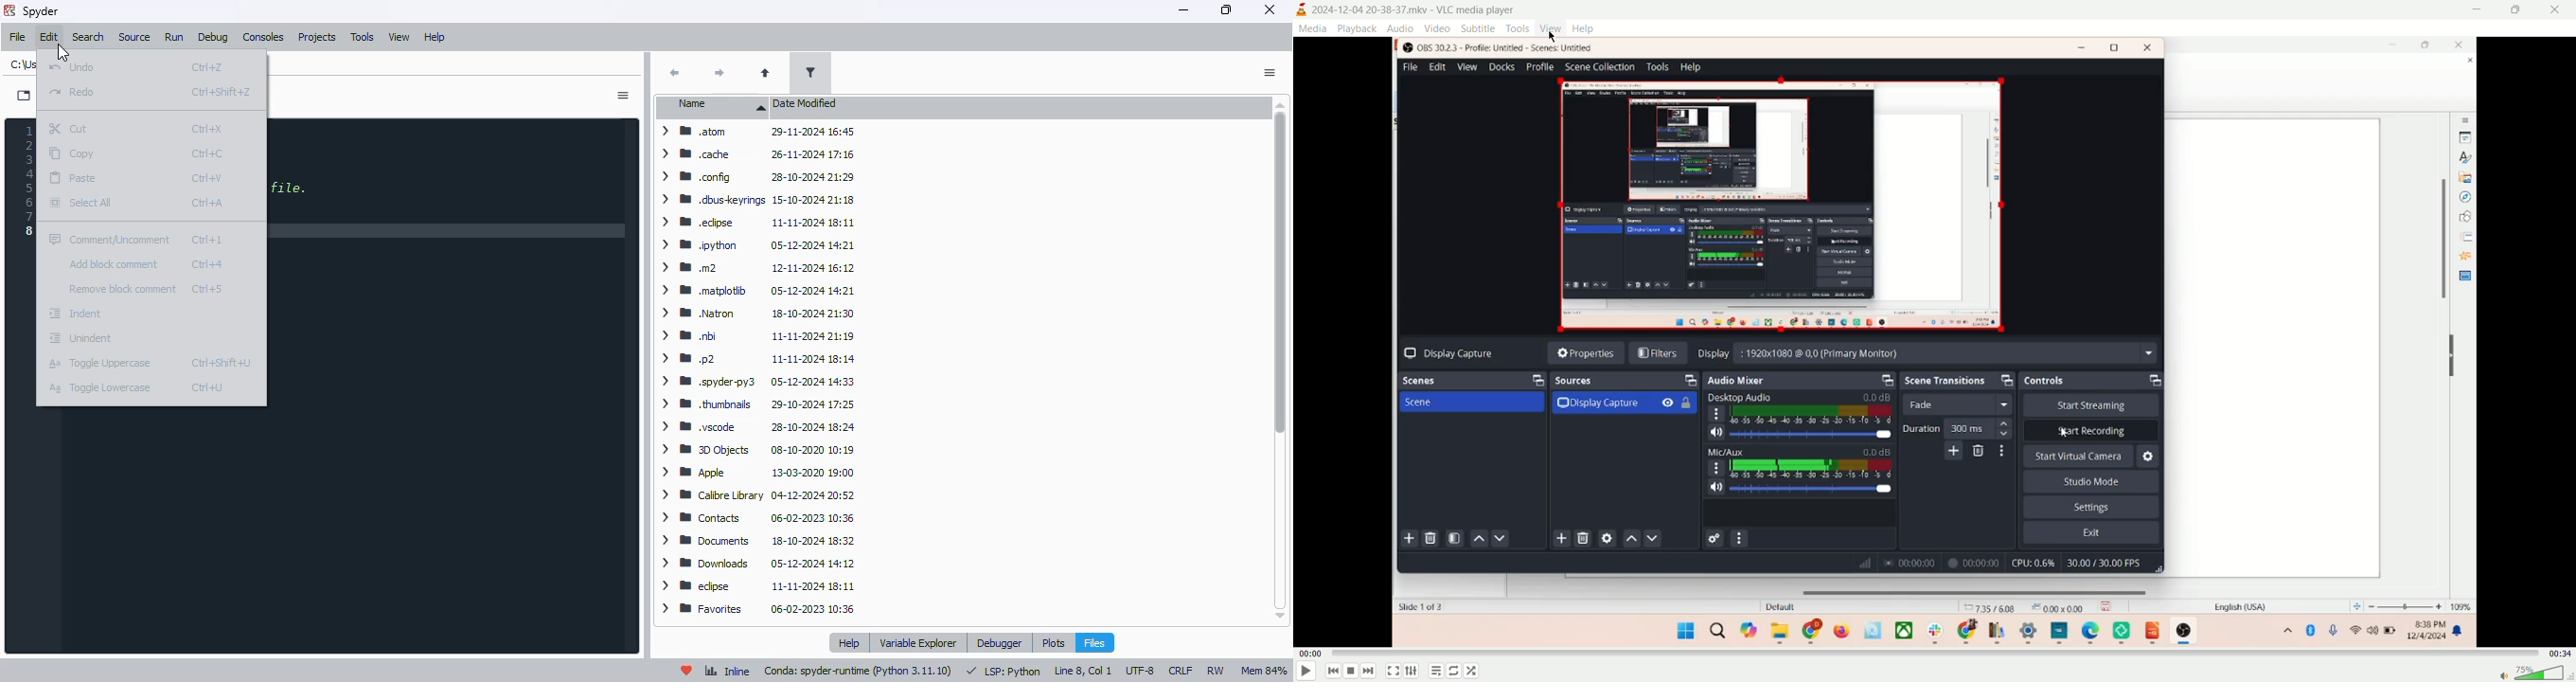  I want to click on close, so click(1269, 9).